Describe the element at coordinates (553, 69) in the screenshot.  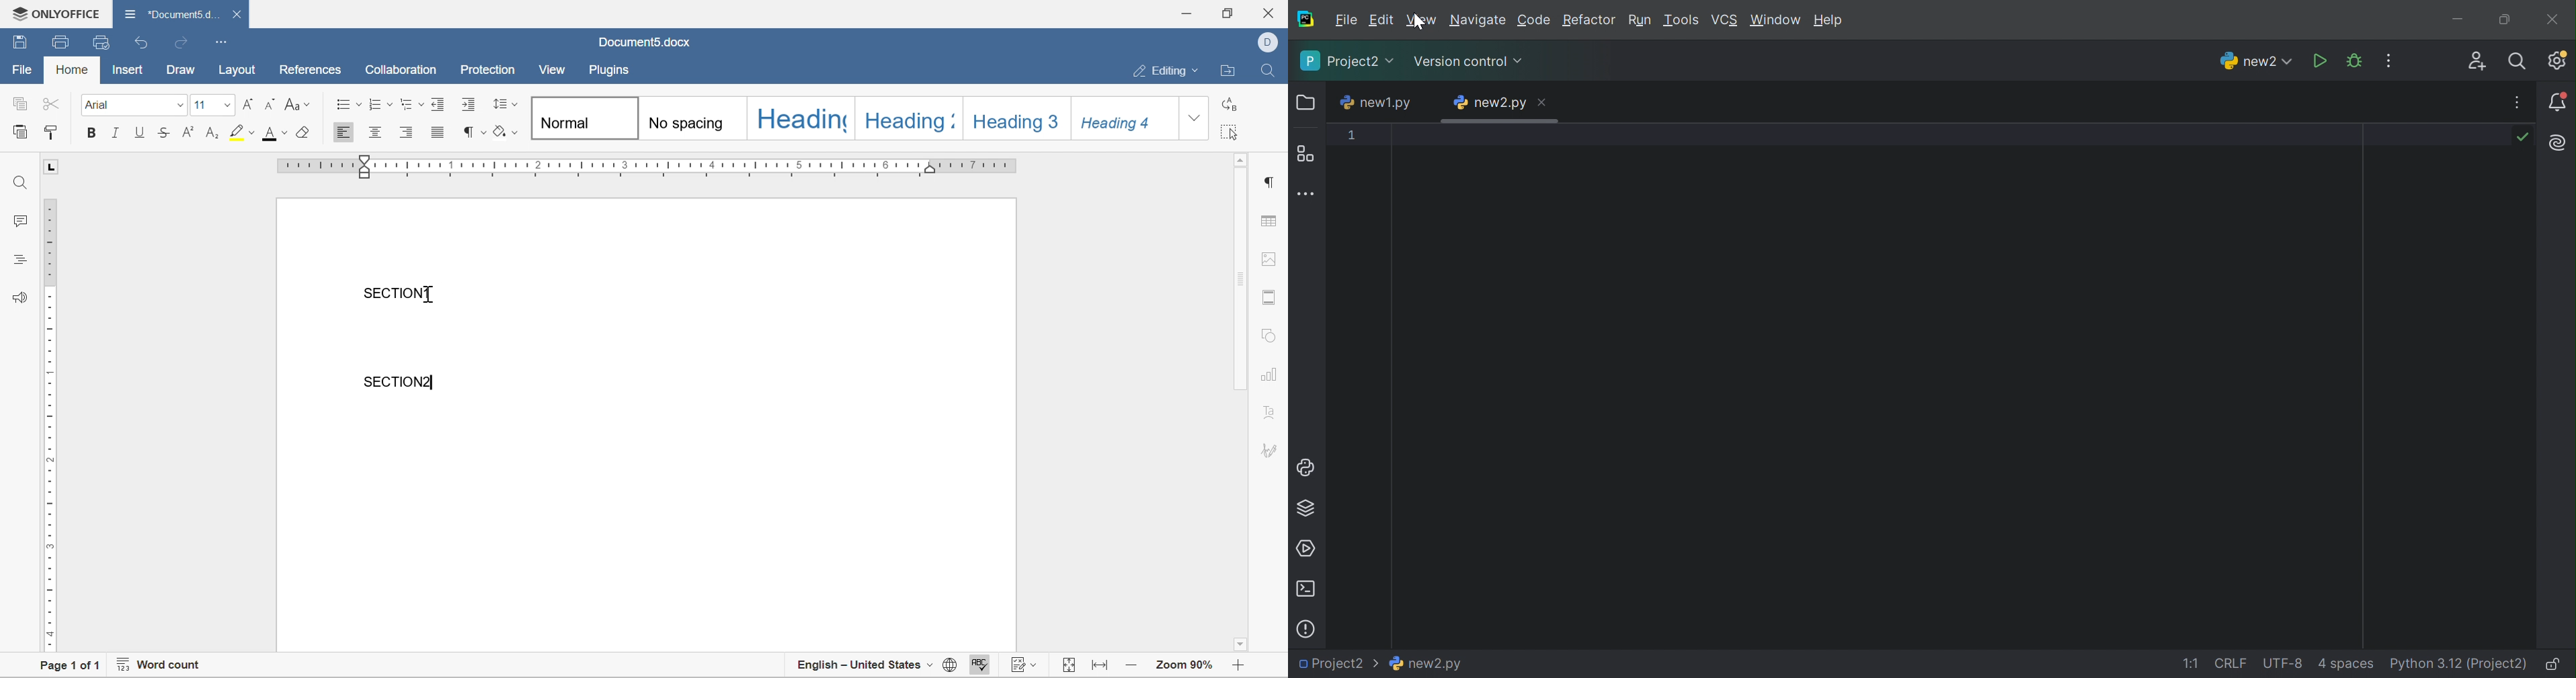
I see `view` at that location.